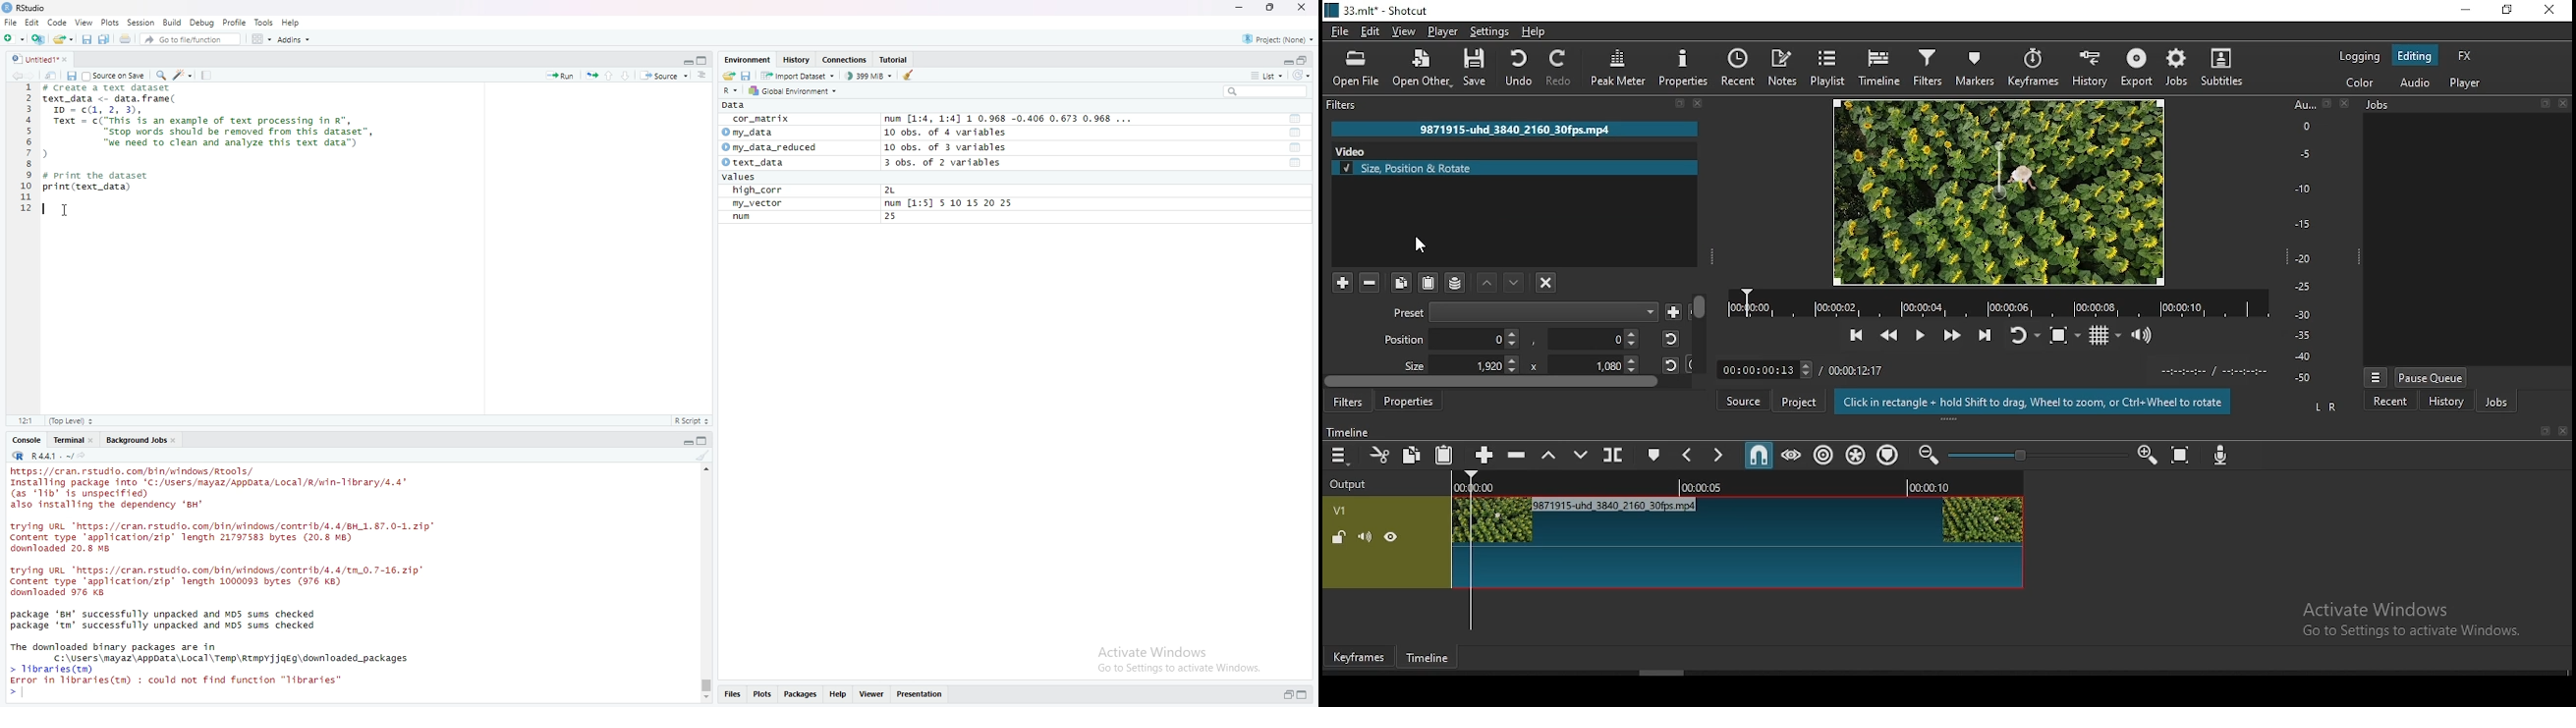 The height and width of the screenshot is (728, 2576). I want to click on new file, so click(13, 39).